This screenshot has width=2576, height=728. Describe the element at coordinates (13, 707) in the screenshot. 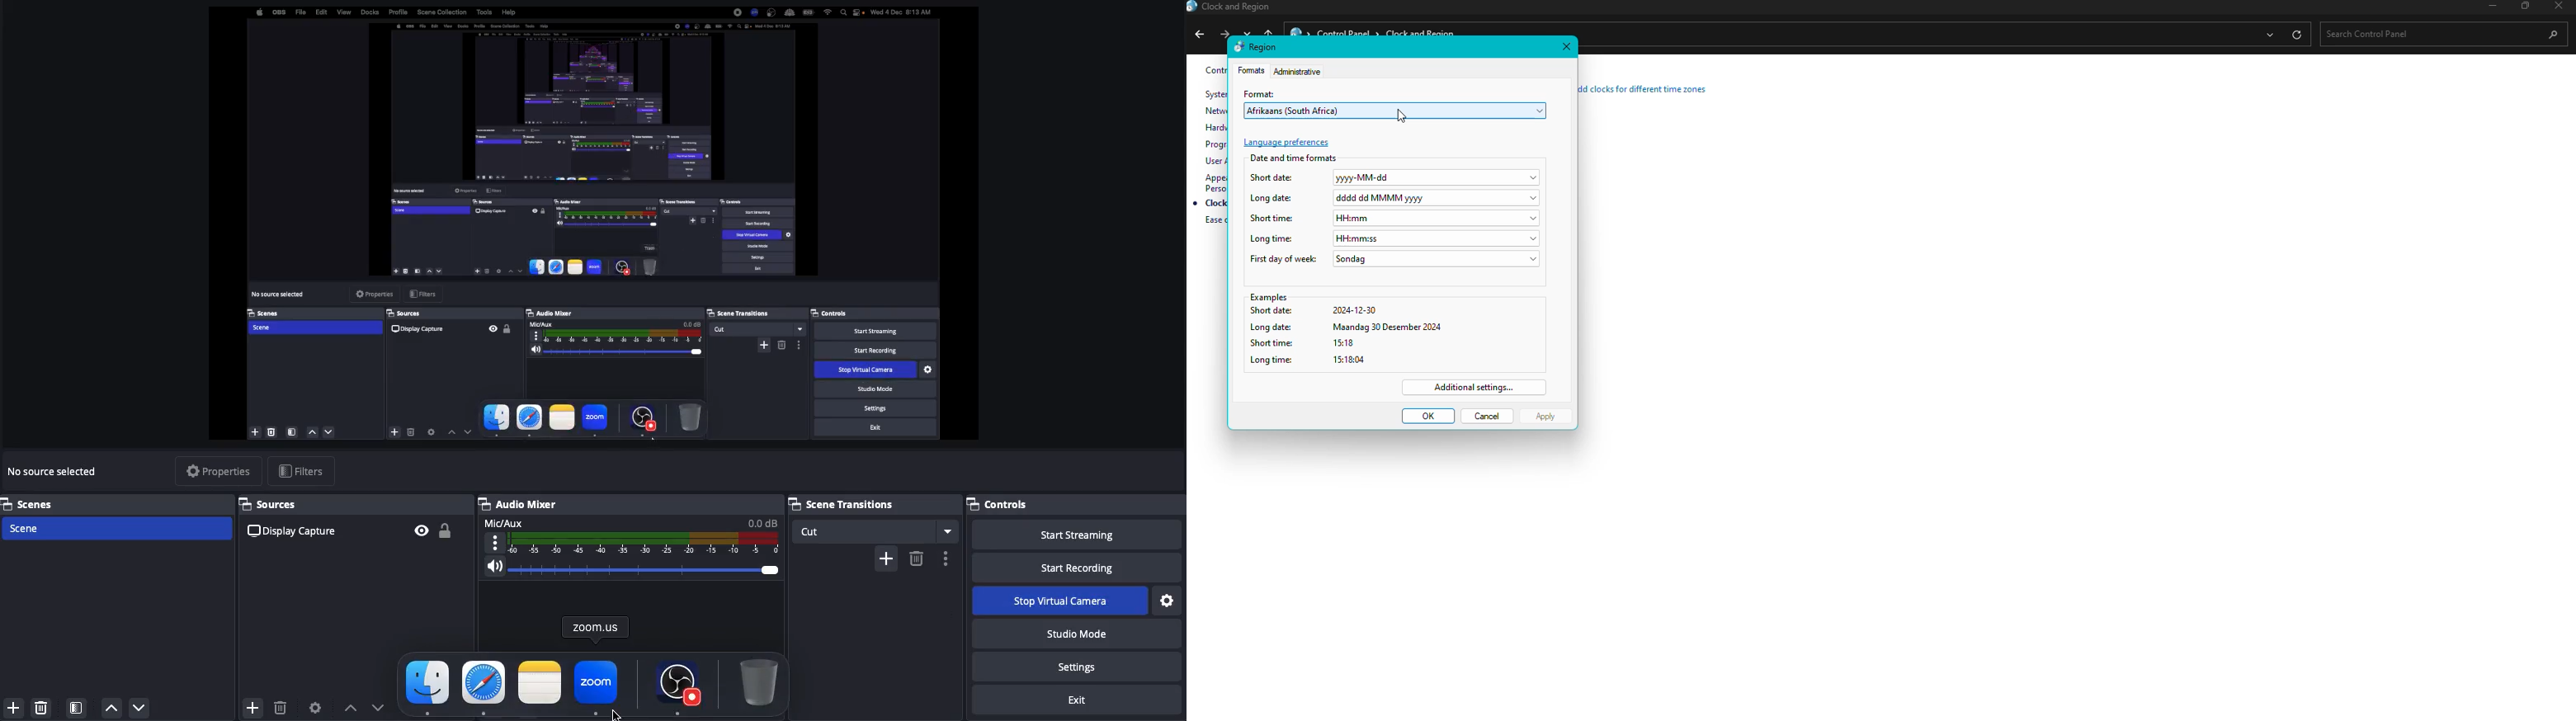

I see `Add` at that location.